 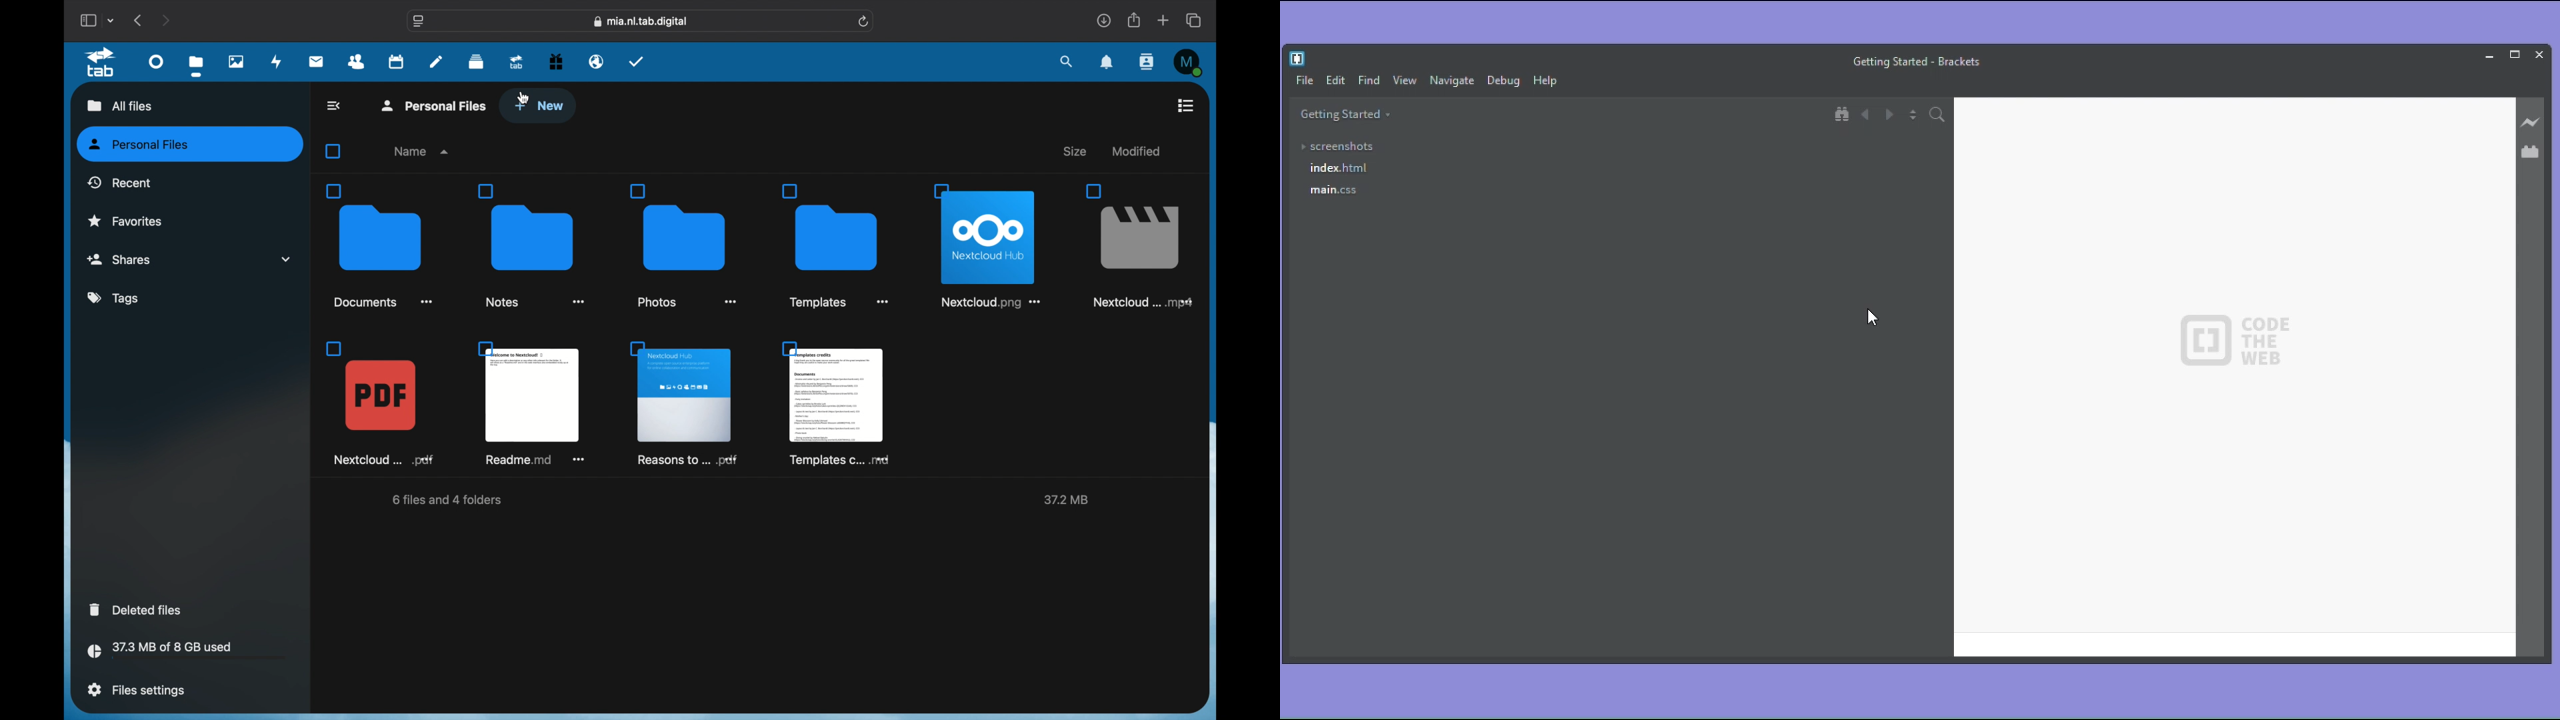 I want to click on personal files, so click(x=436, y=105).